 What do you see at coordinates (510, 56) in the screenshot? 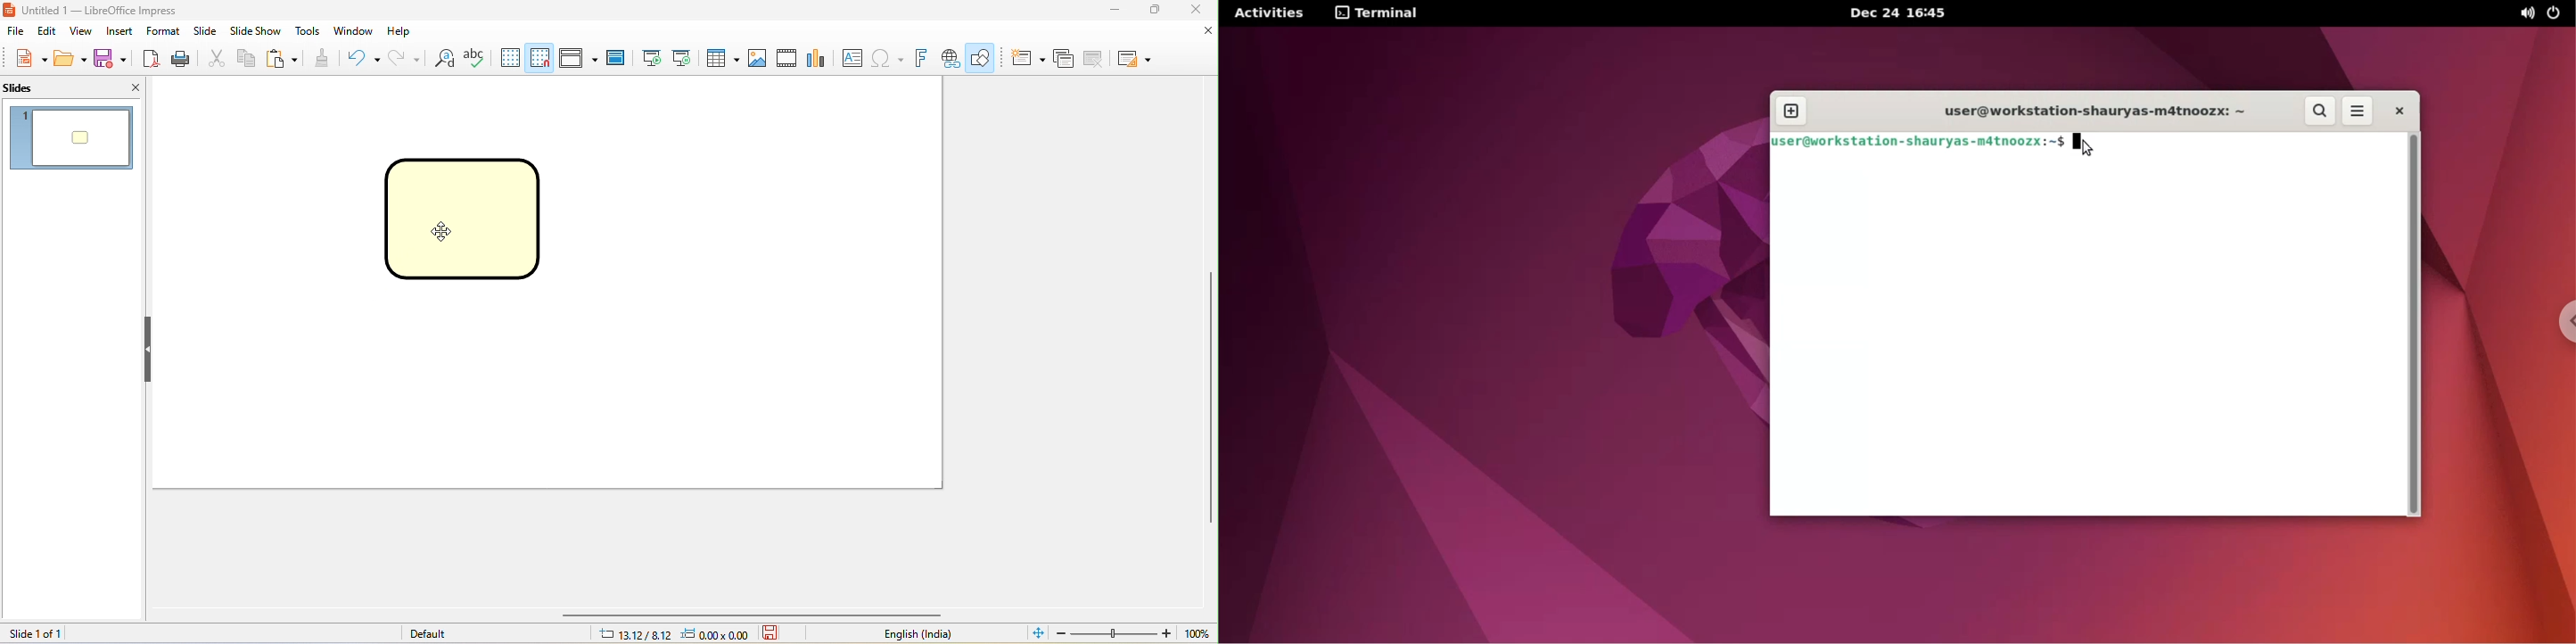
I see `display grid` at bounding box center [510, 56].